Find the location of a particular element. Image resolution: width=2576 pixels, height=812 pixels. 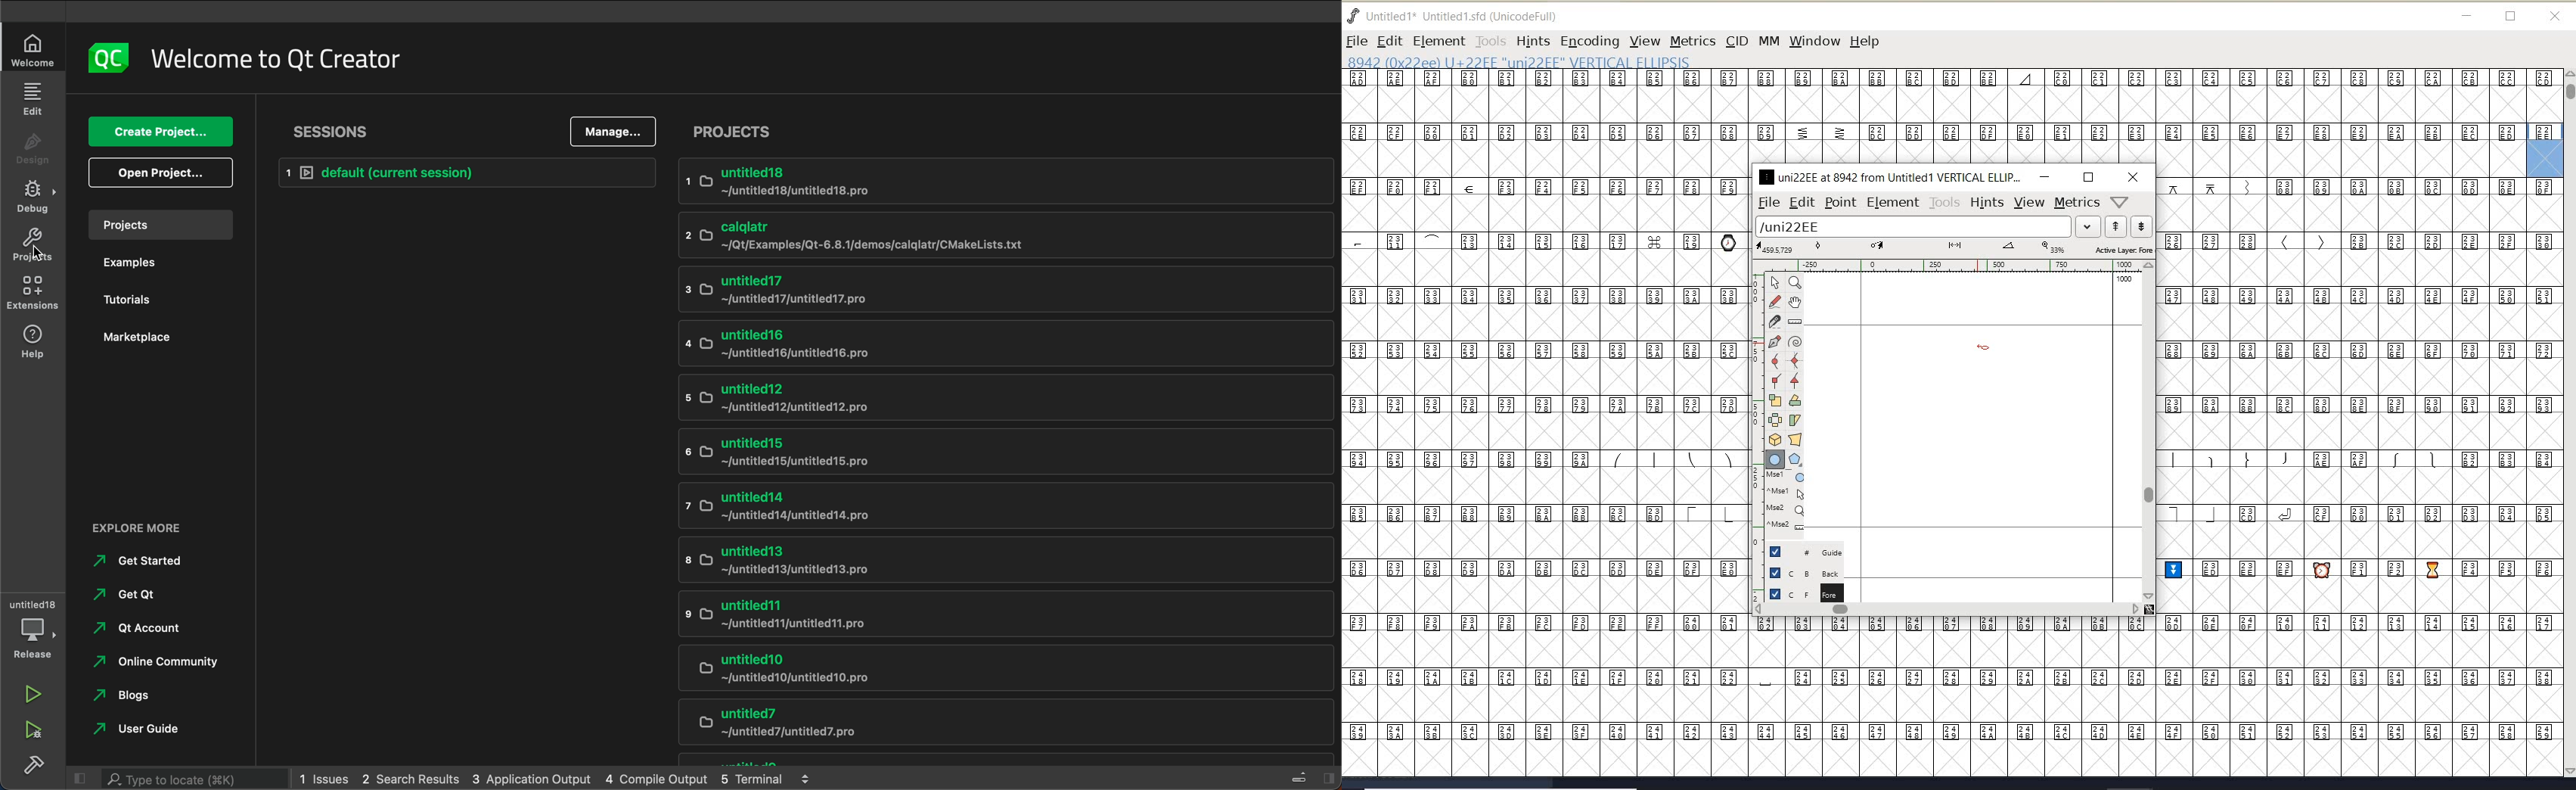

untitled18 is located at coordinates (999, 182).